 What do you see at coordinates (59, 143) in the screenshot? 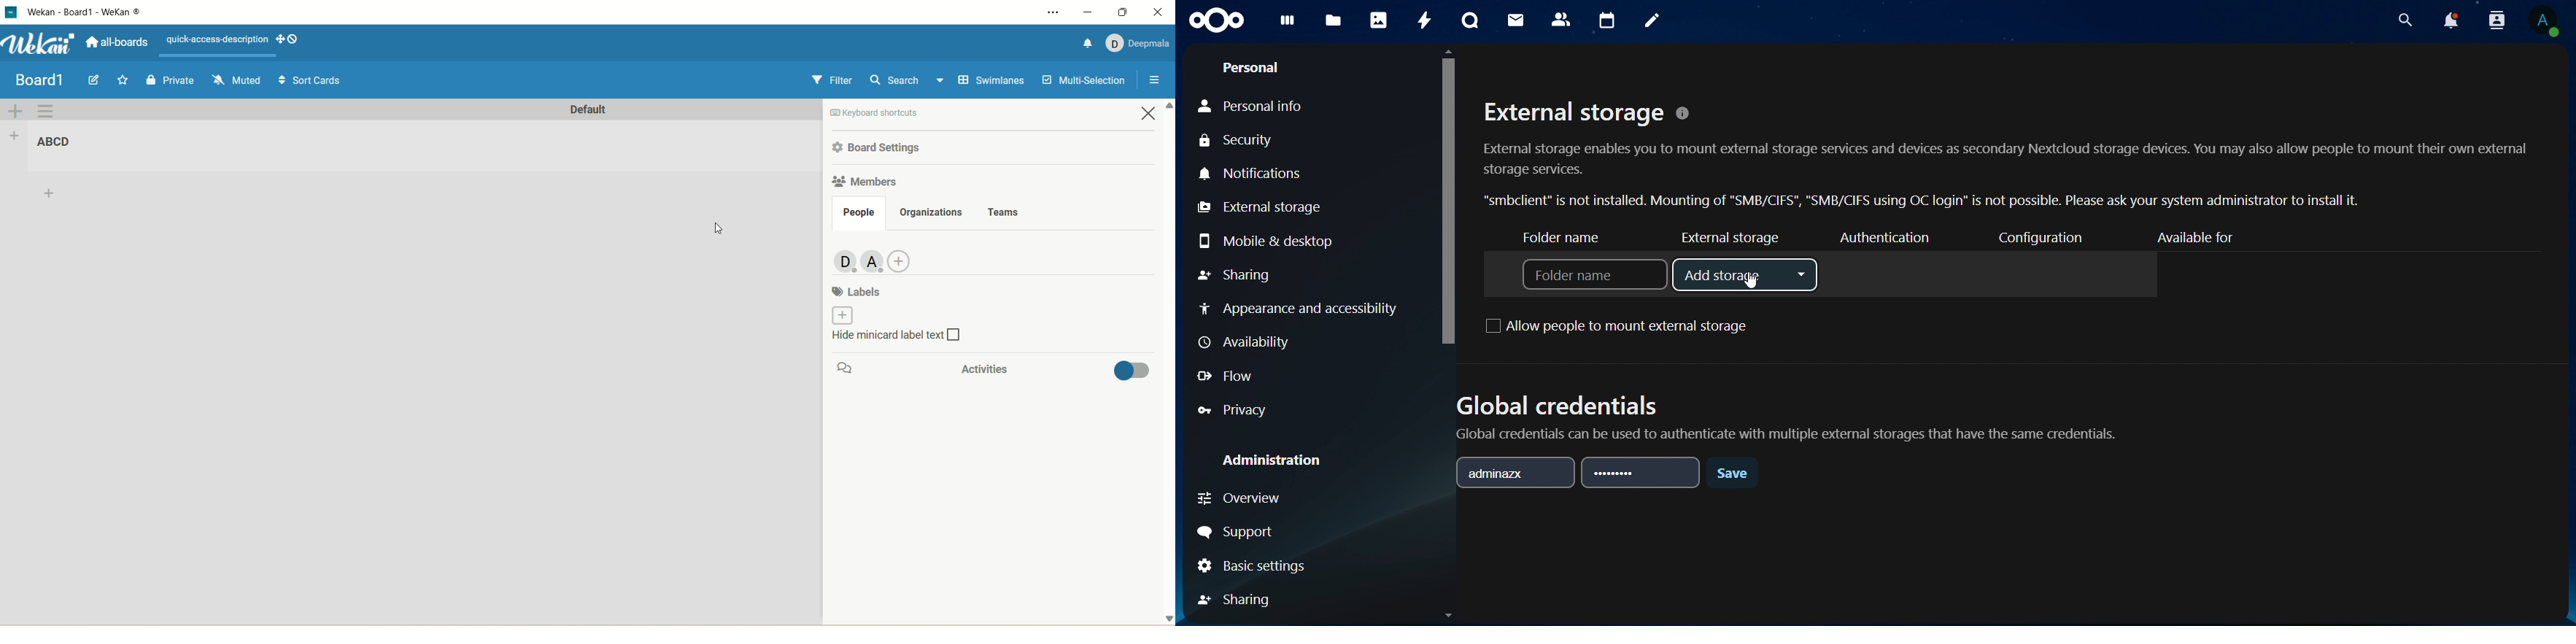
I see `title` at bounding box center [59, 143].